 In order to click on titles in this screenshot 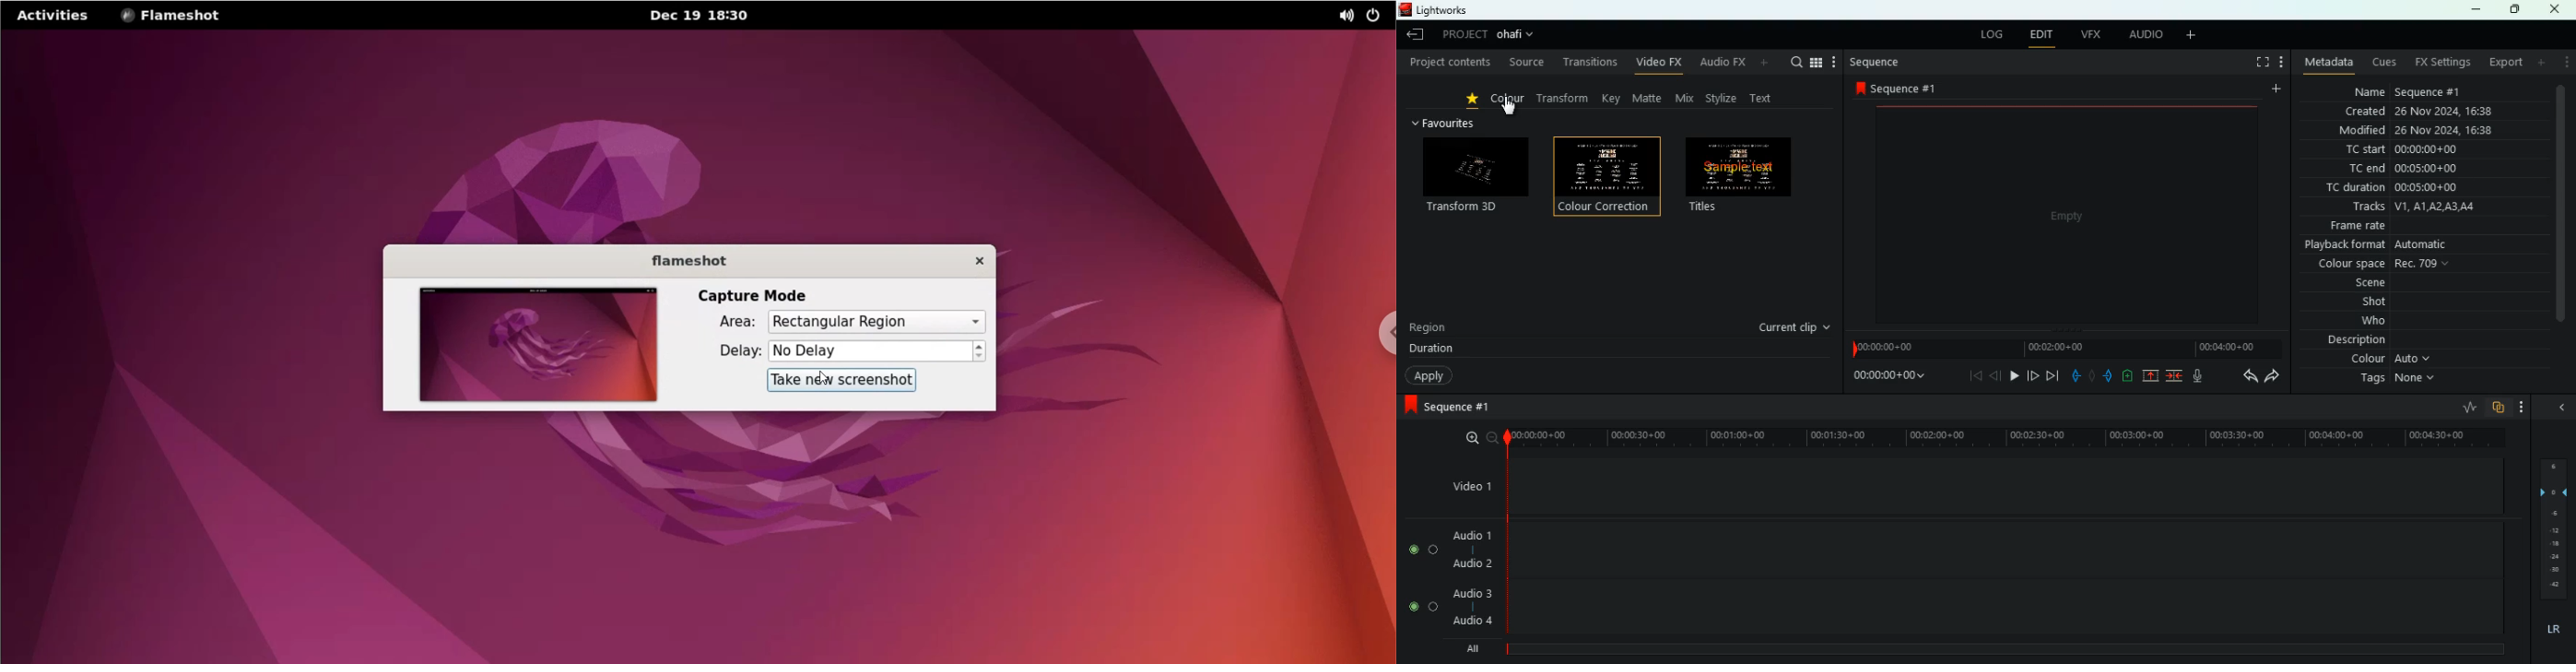, I will do `click(1745, 178)`.